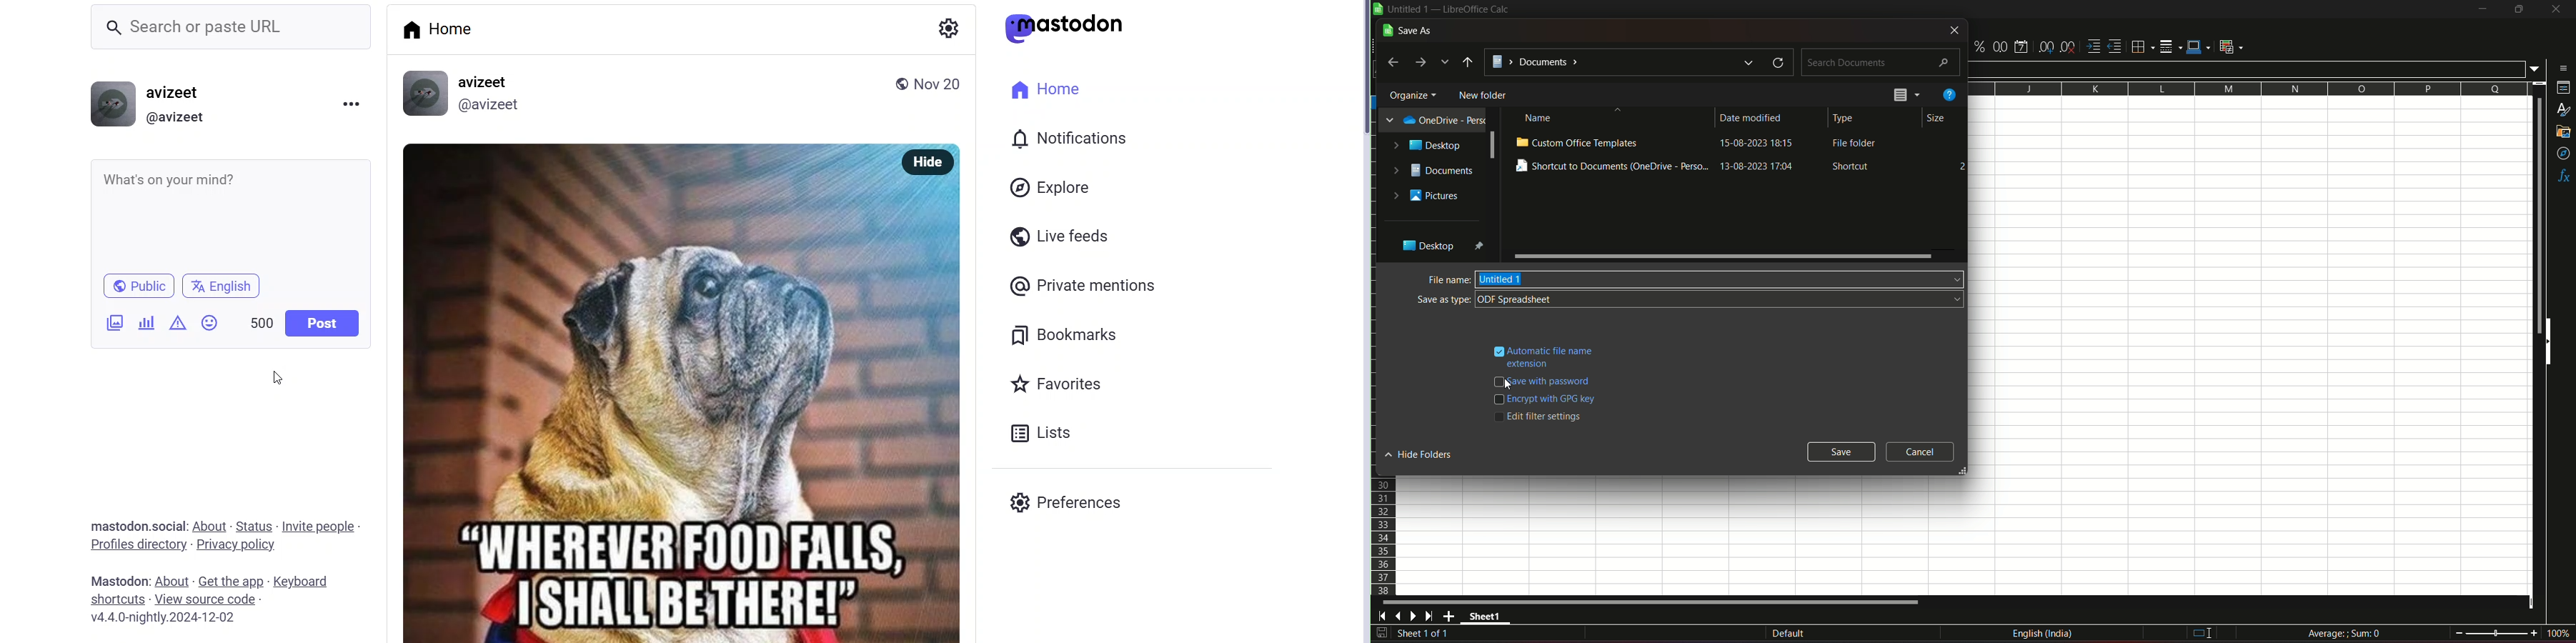 The width and height of the screenshot is (2576, 644). What do you see at coordinates (2563, 153) in the screenshot?
I see `navigator` at bounding box center [2563, 153].